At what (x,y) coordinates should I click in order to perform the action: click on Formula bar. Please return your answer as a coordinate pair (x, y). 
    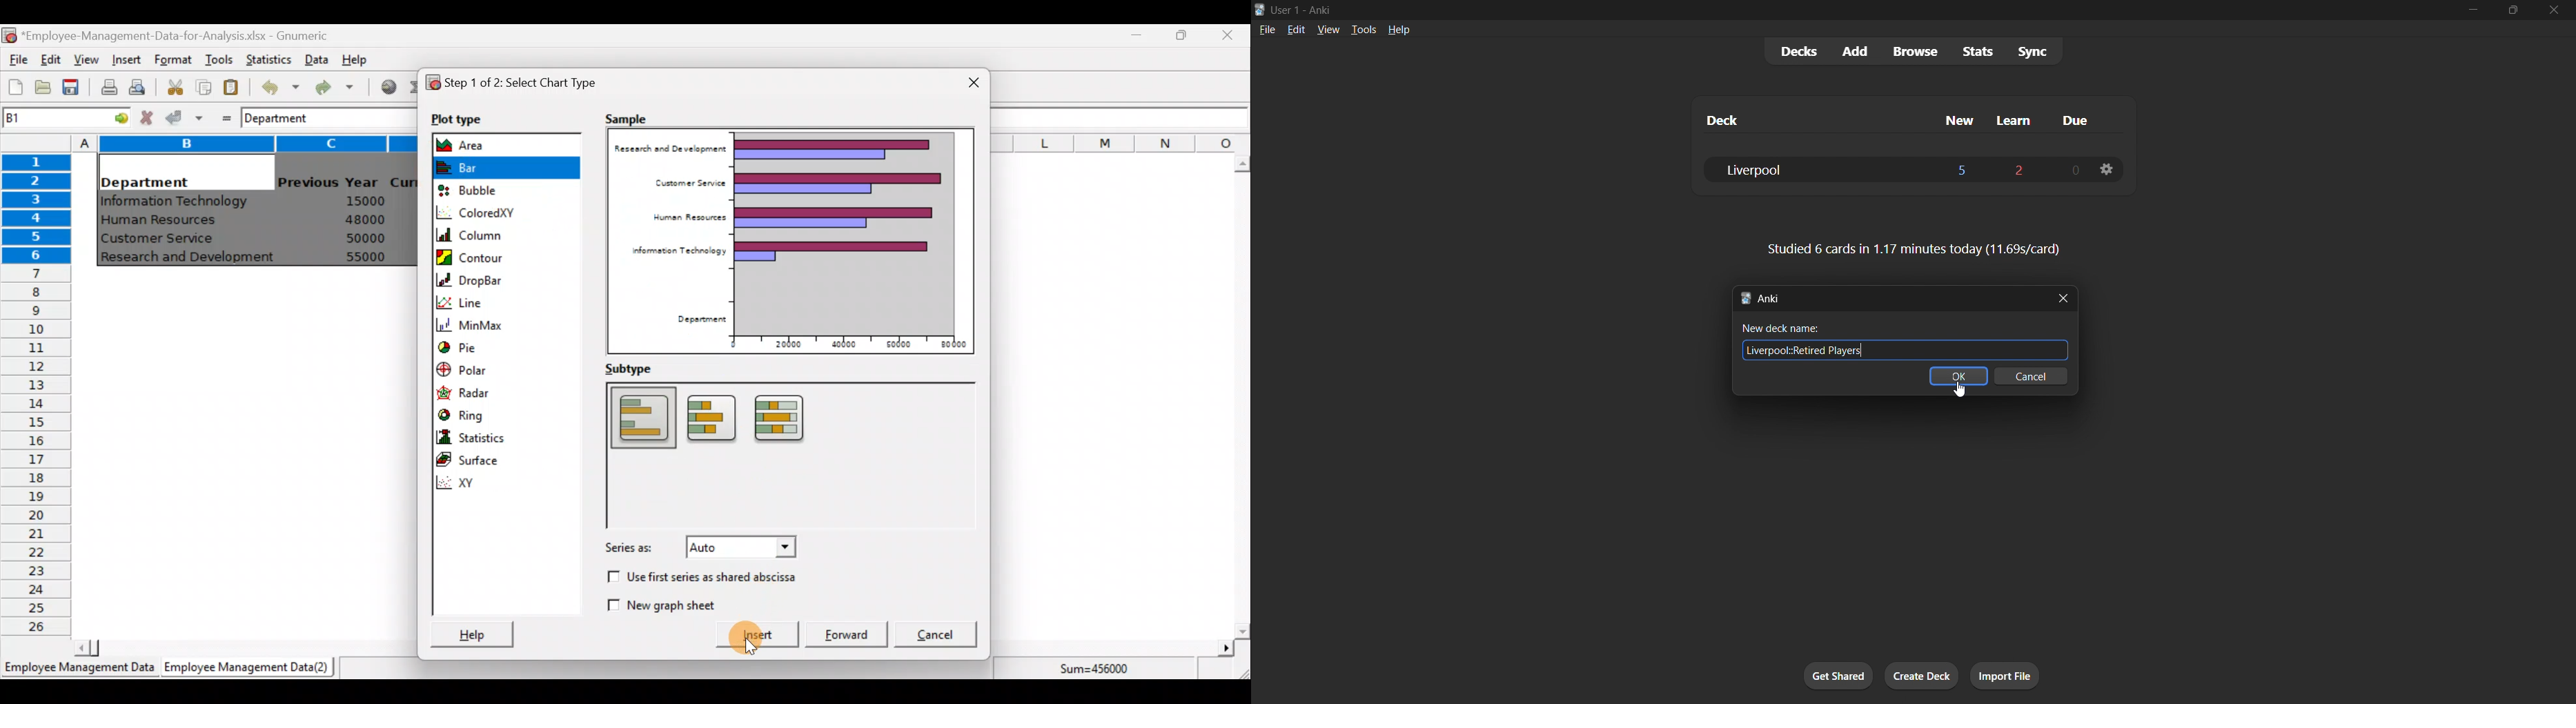
    Looking at the image, I should click on (1122, 117).